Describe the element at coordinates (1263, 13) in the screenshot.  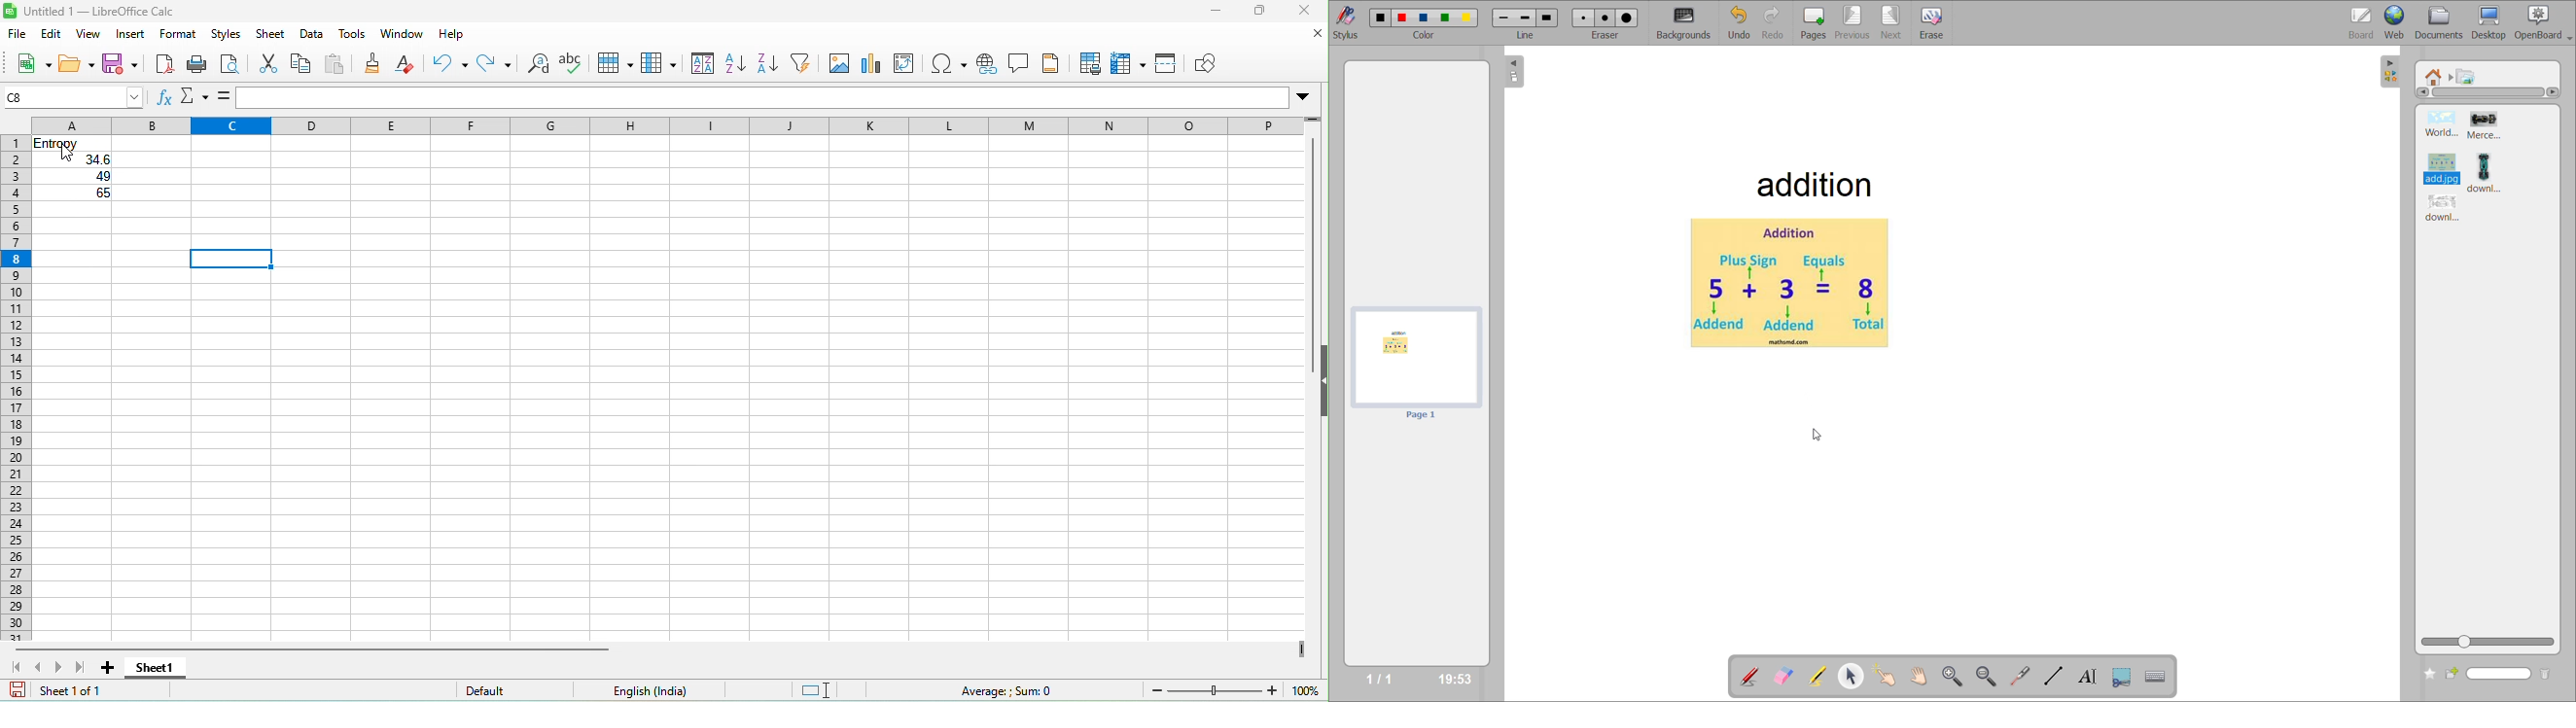
I see `maximize` at that location.